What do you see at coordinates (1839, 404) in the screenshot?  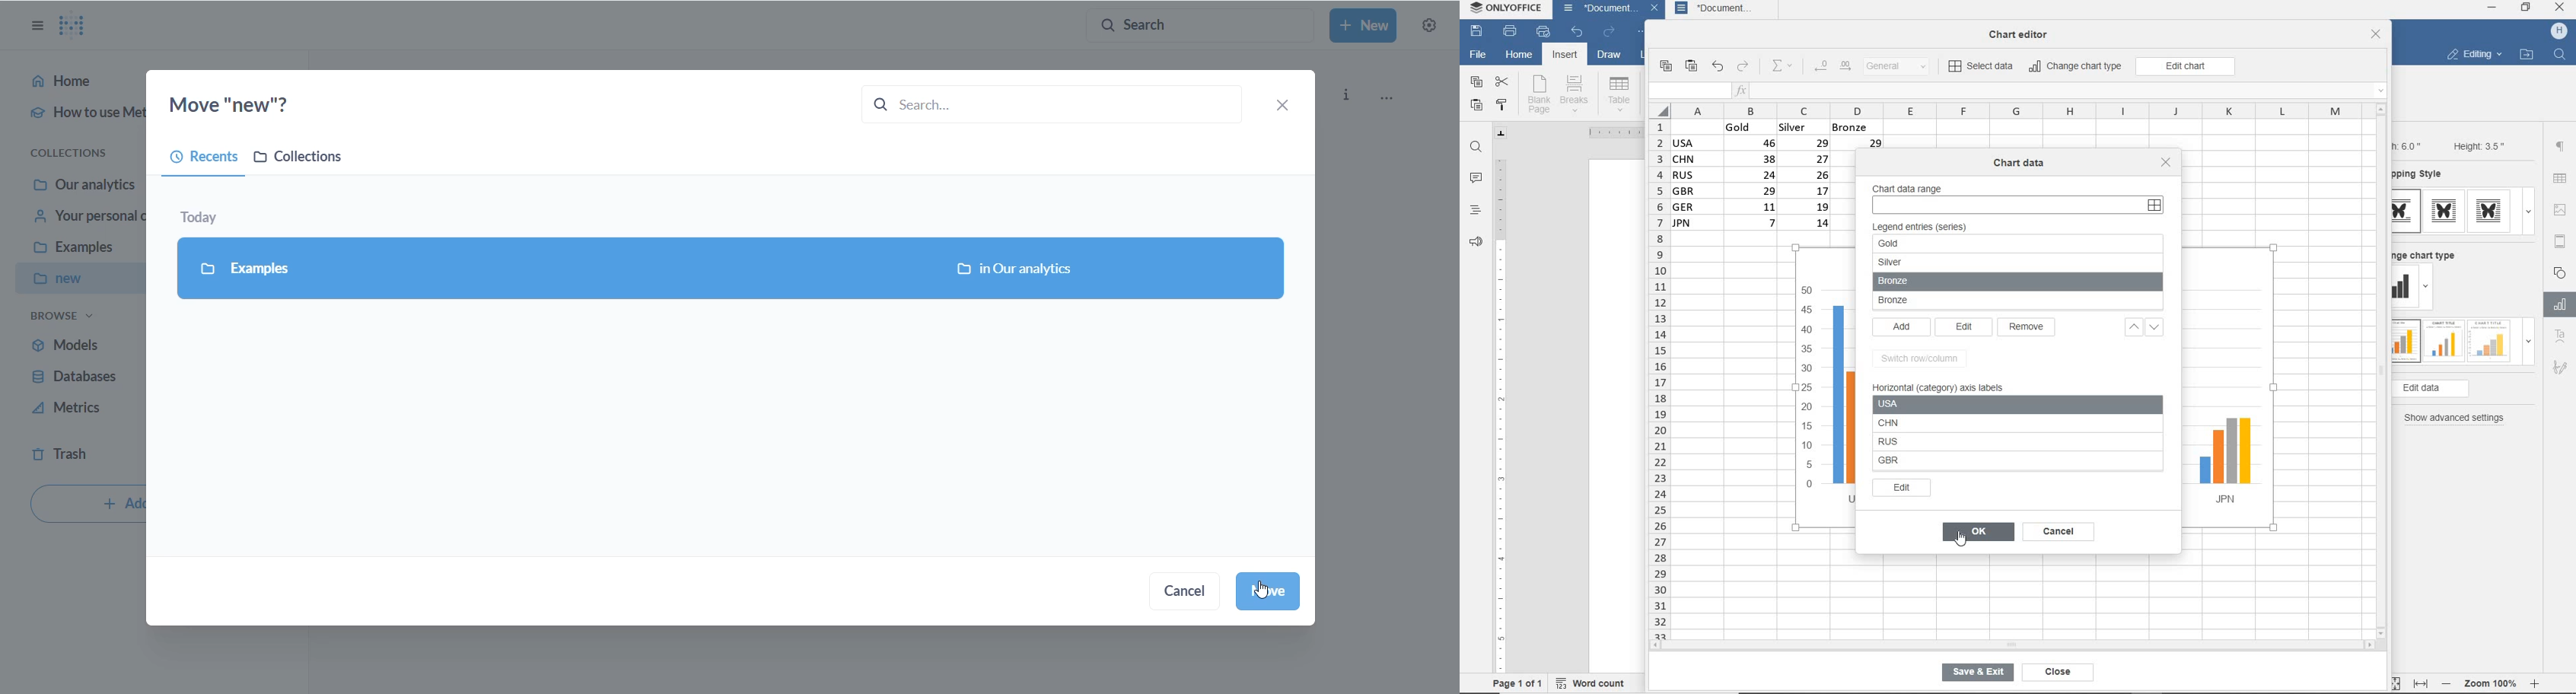 I see `USA` at bounding box center [1839, 404].